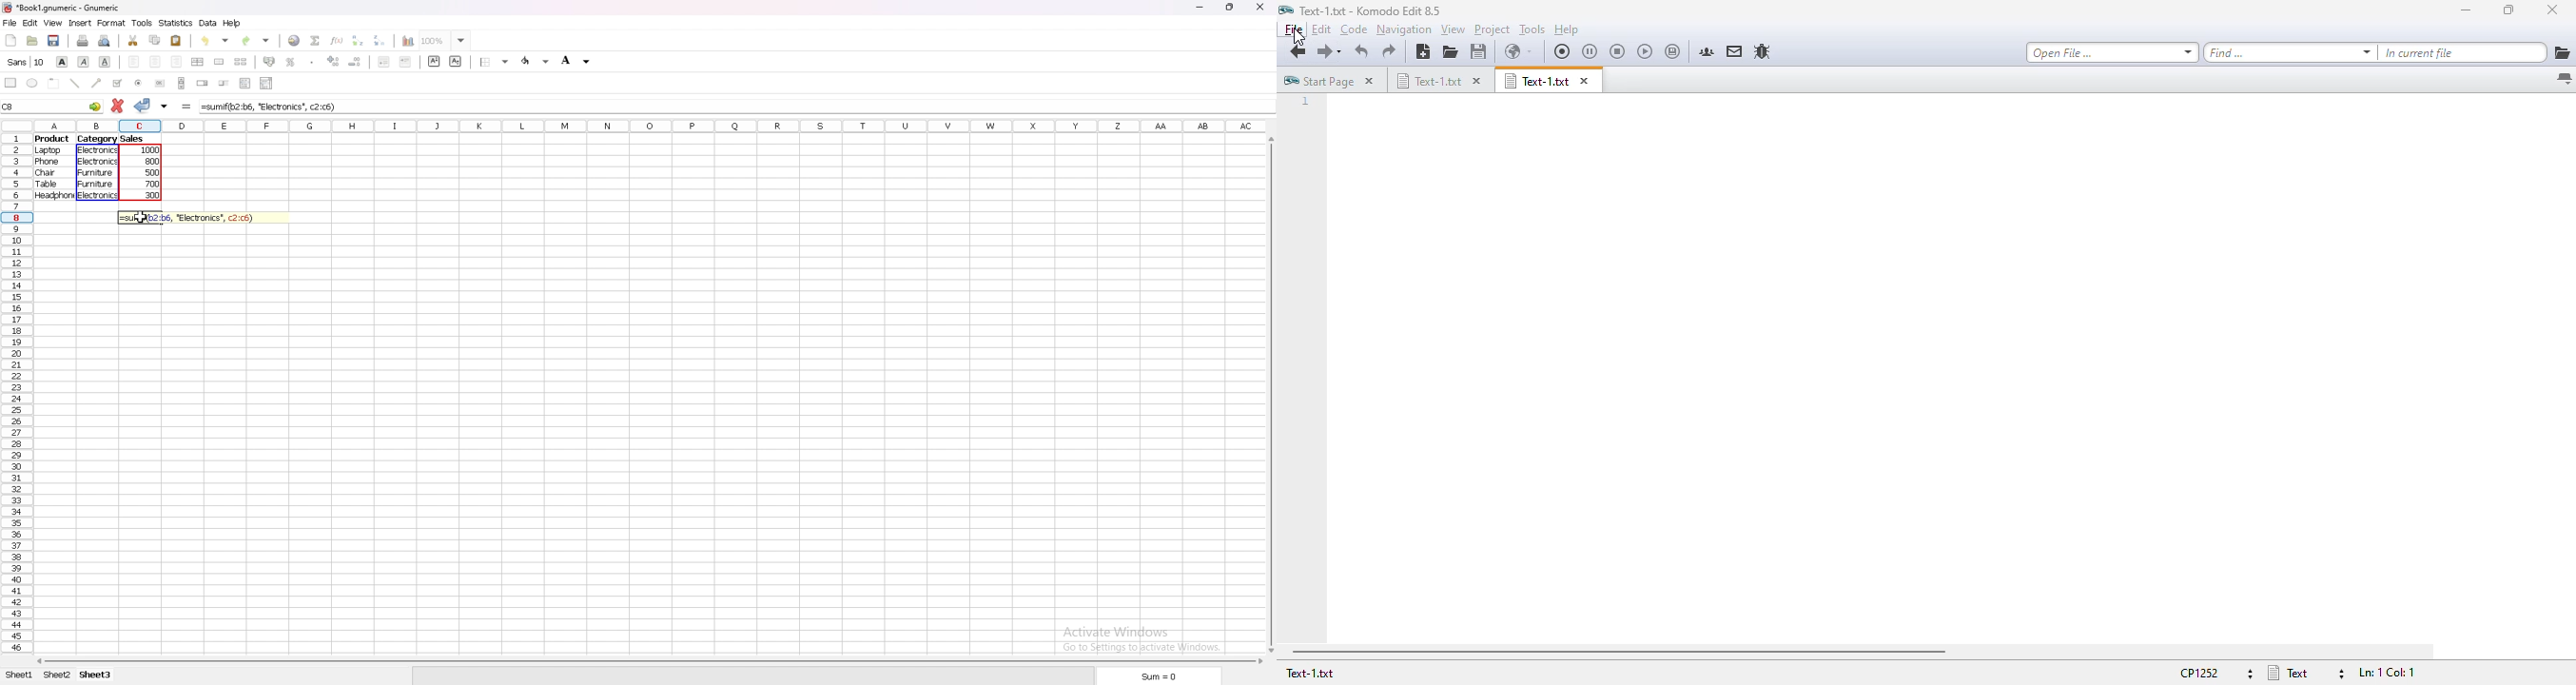 The image size is (2576, 700). Describe the element at coordinates (311, 62) in the screenshot. I see `thousands separator` at that location.